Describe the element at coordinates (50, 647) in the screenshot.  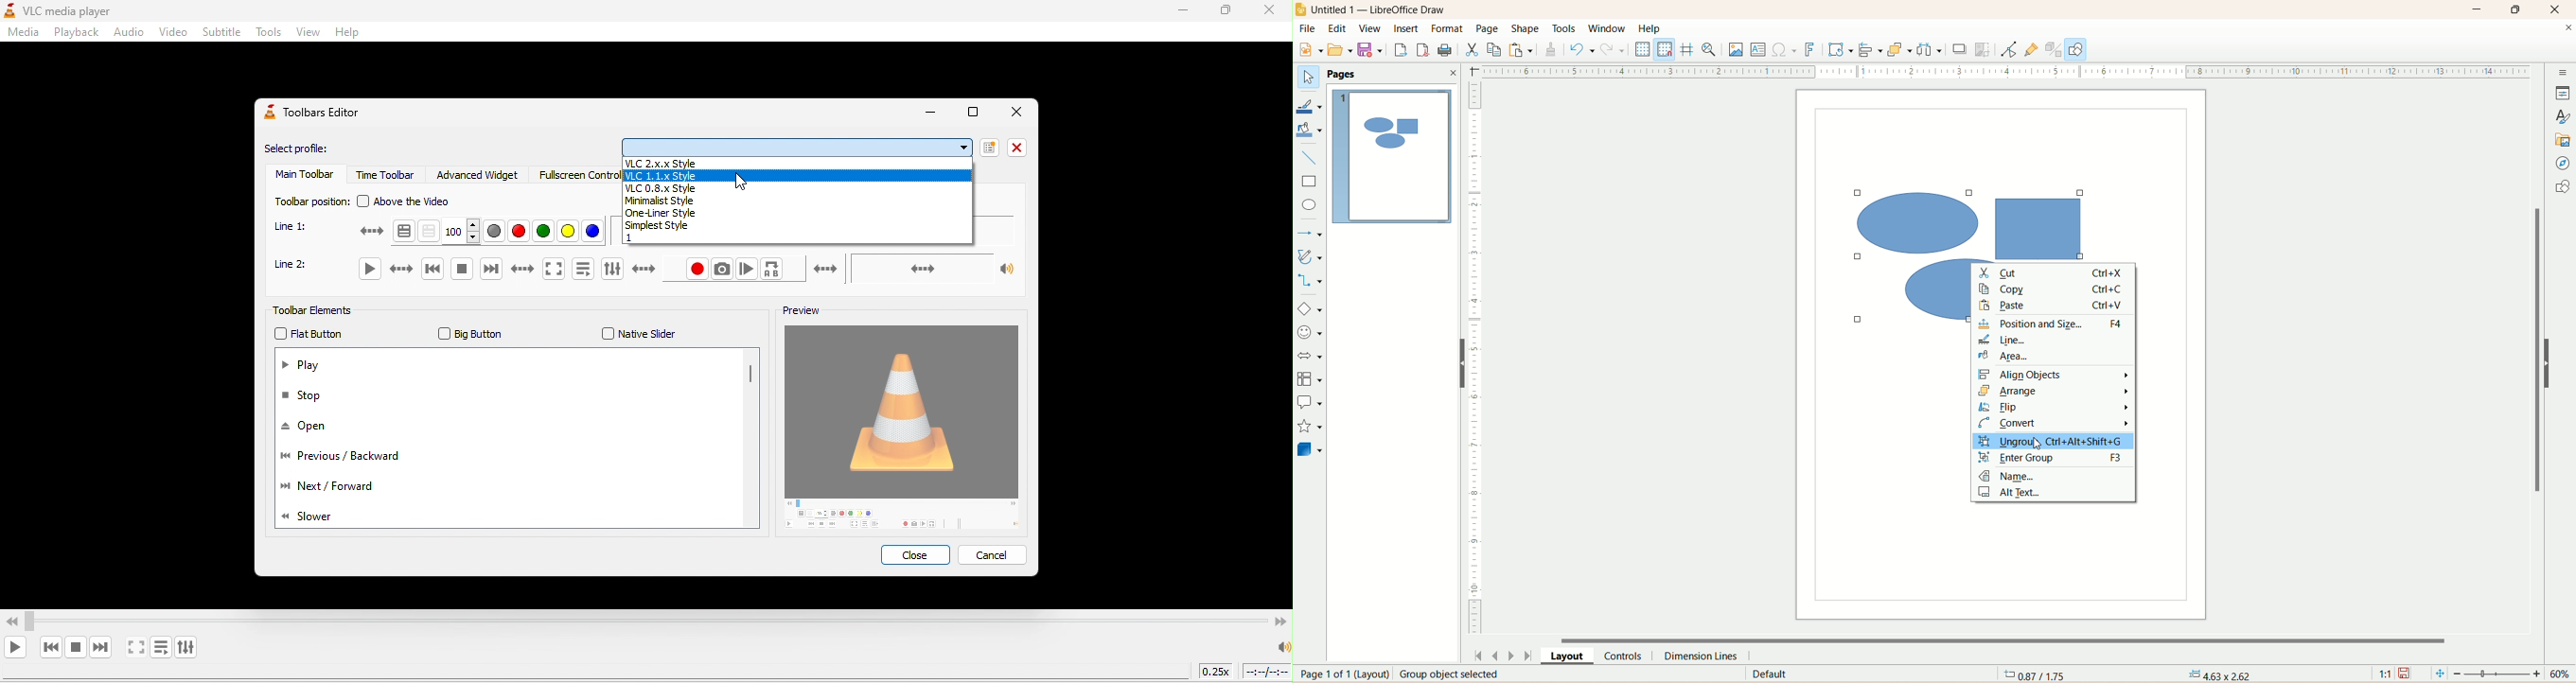
I see `previous media` at that location.